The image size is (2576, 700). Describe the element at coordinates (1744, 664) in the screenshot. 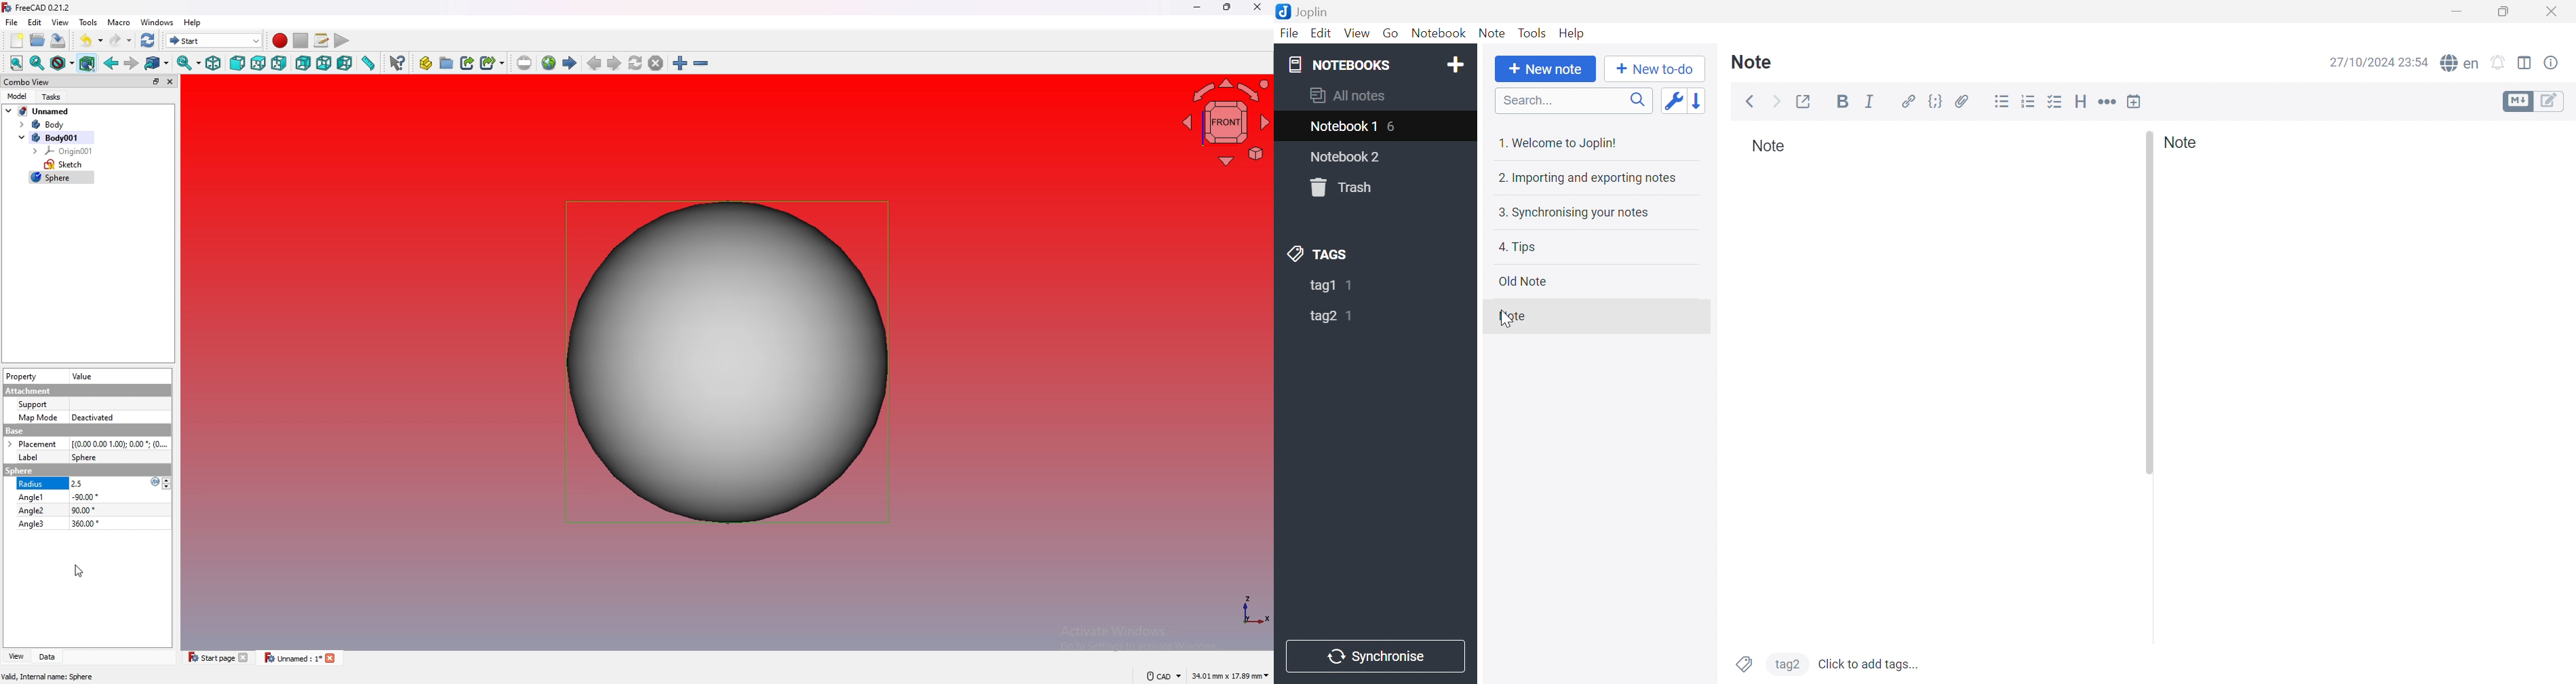

I see `Tags` at that location.